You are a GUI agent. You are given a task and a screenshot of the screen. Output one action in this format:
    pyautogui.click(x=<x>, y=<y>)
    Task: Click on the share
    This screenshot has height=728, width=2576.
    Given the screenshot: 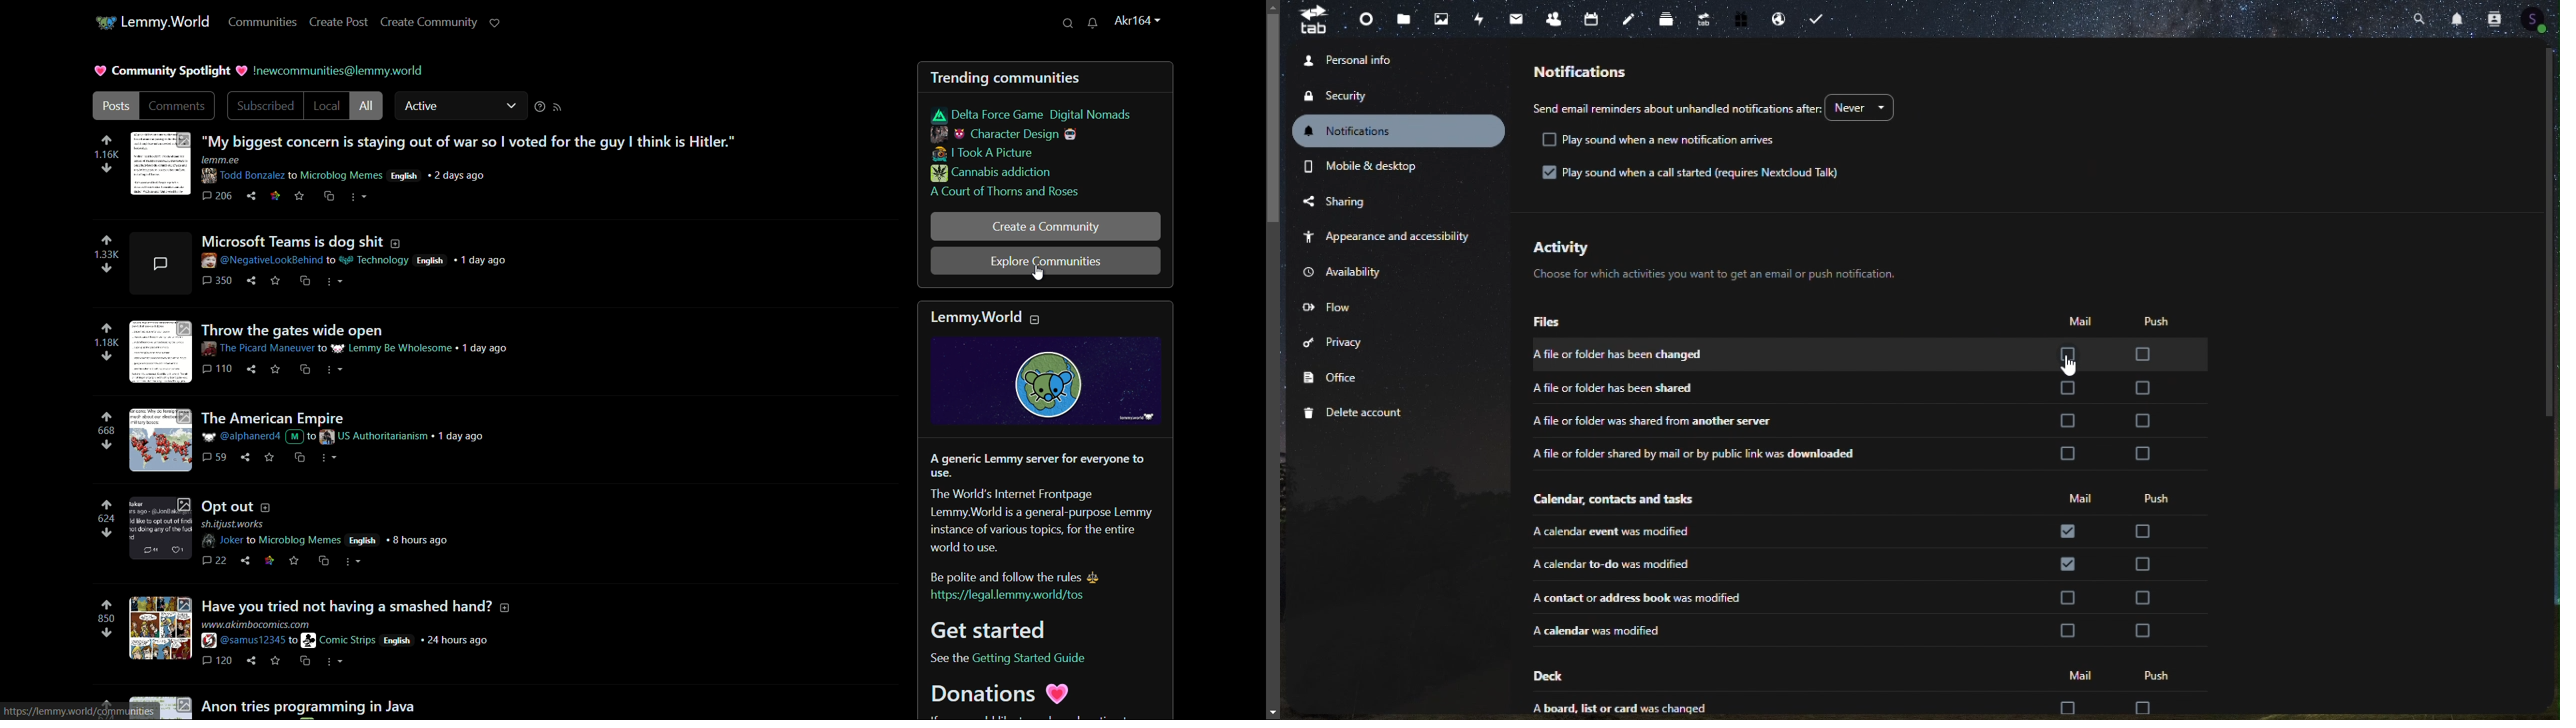 What is the action you would take?
    pyautogui.click(x=251, y=280)
    